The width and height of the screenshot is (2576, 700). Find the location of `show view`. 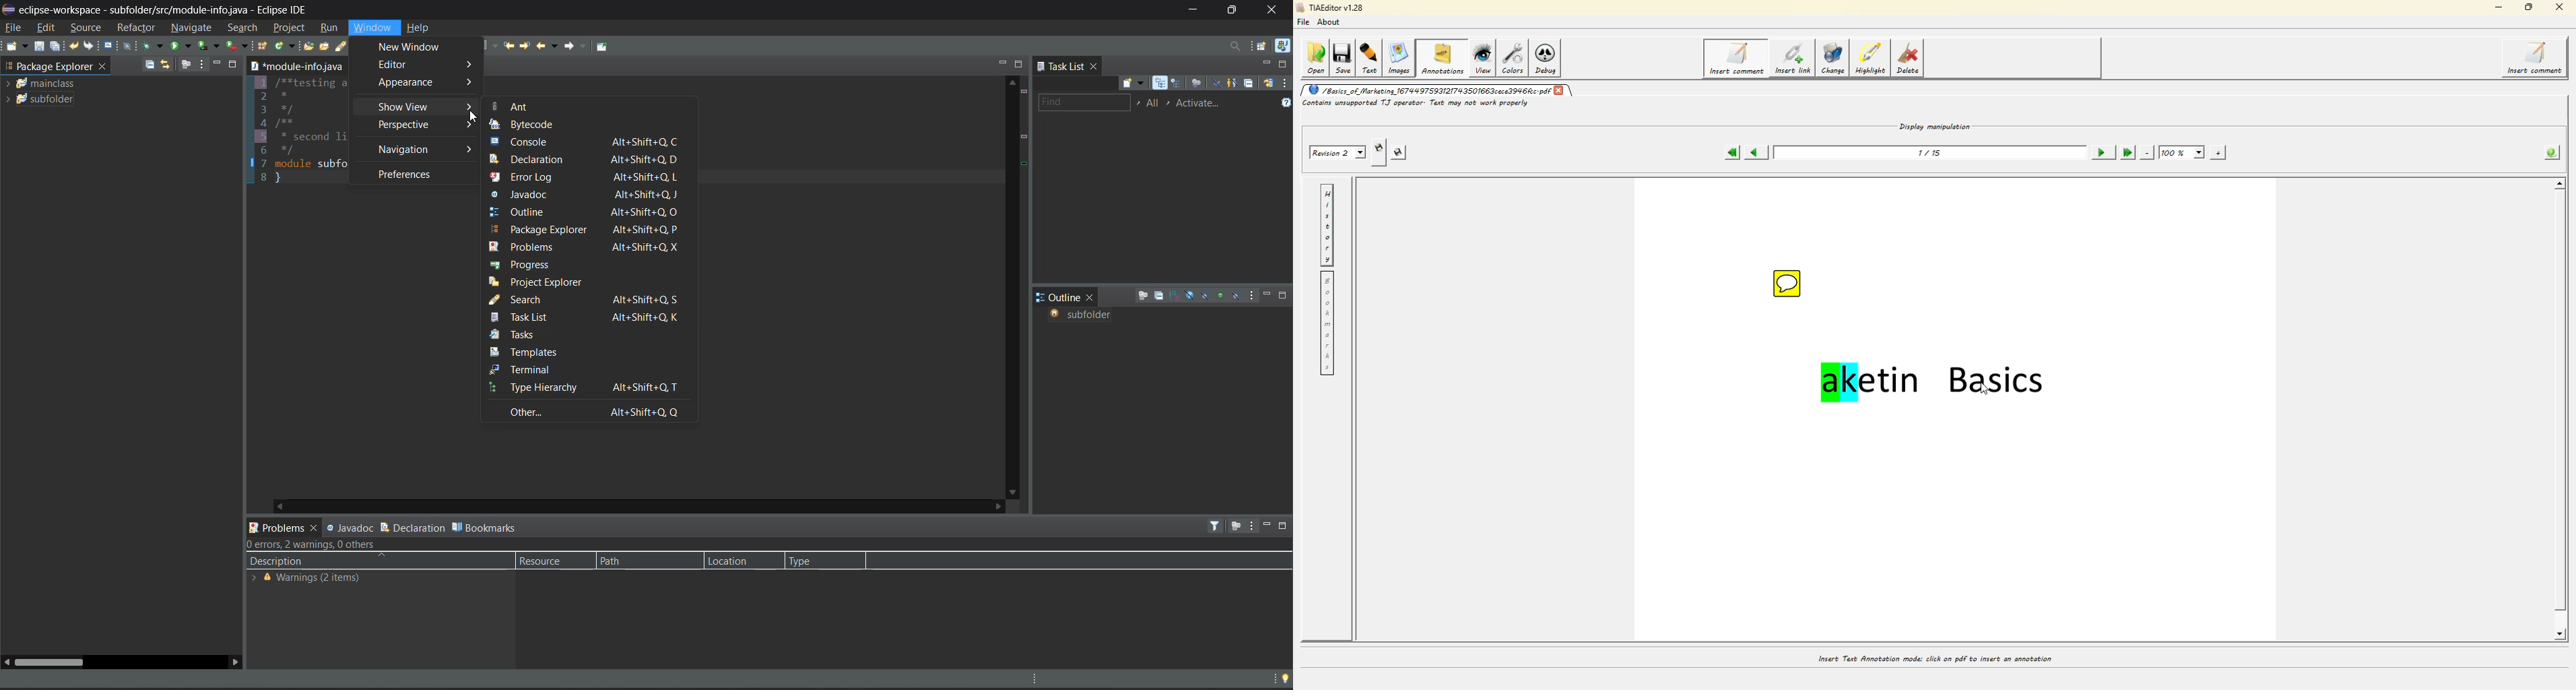

show view is located at coordinates (427, 108).